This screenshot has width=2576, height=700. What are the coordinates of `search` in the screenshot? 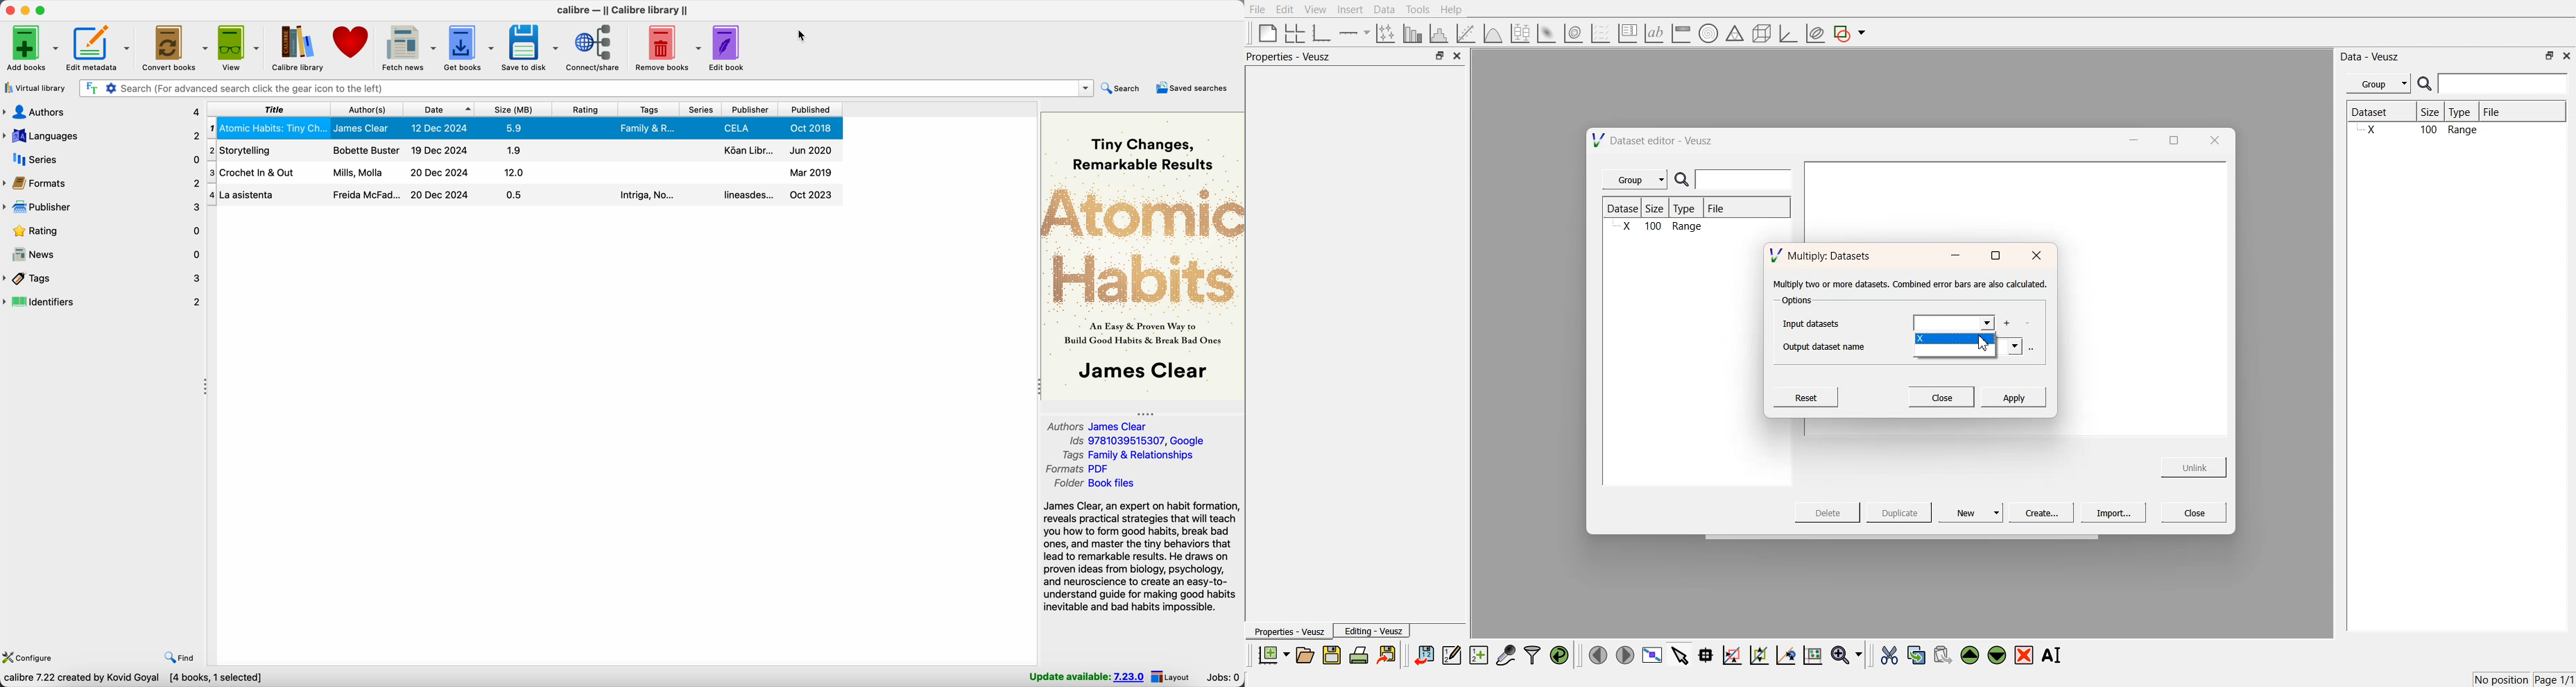 It's located at (1122, 88).